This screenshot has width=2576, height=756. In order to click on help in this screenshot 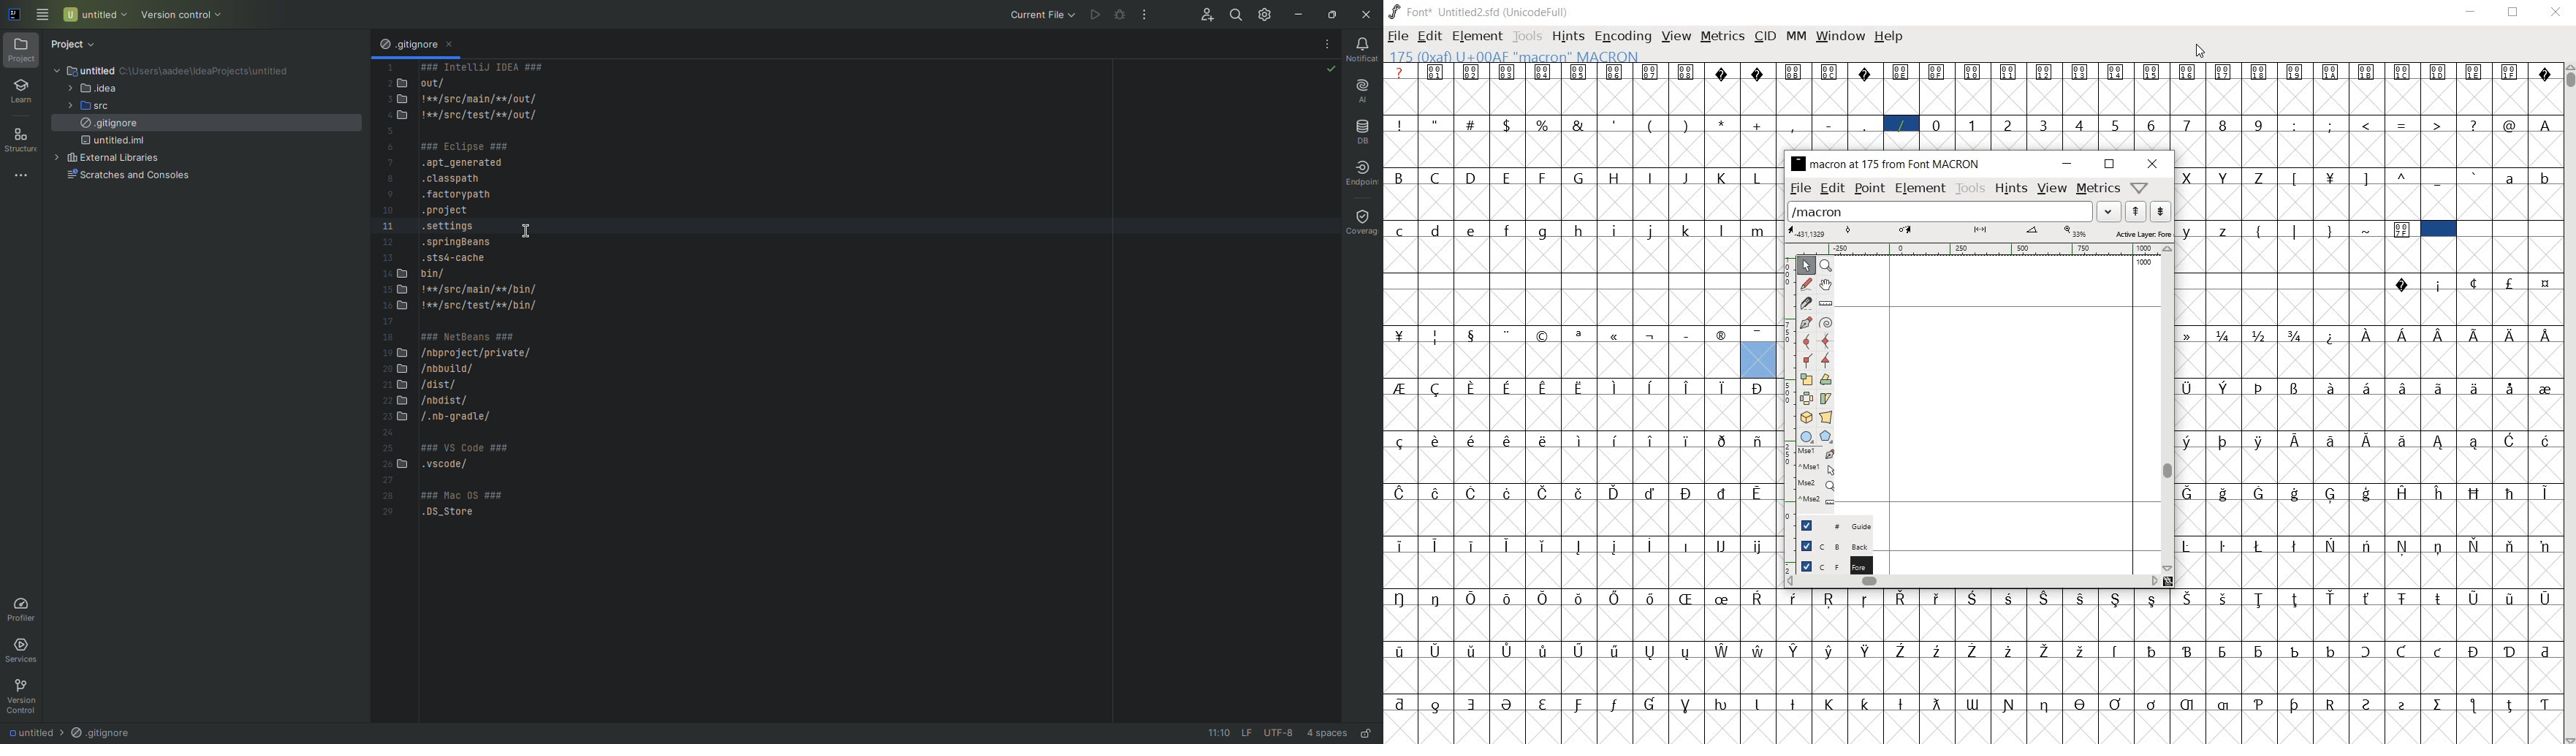, I will do `click(2140, 187)`.